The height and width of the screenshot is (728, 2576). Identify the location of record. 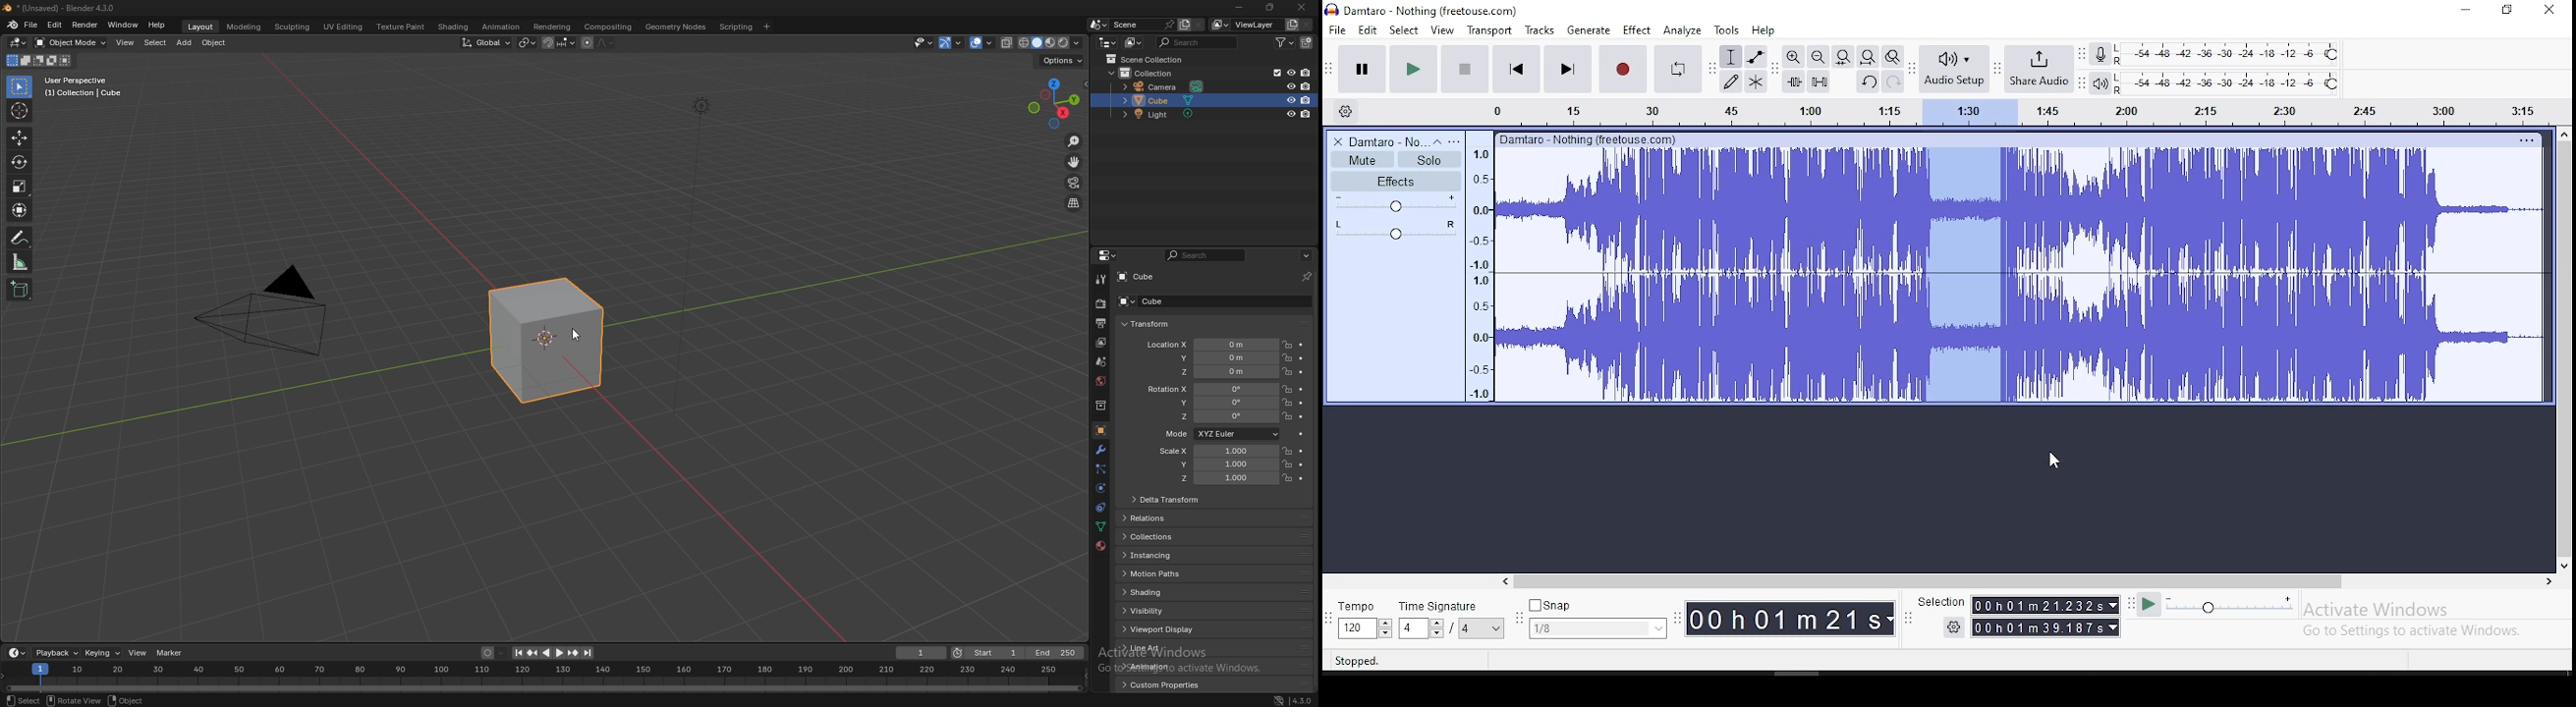
(1621, 69).